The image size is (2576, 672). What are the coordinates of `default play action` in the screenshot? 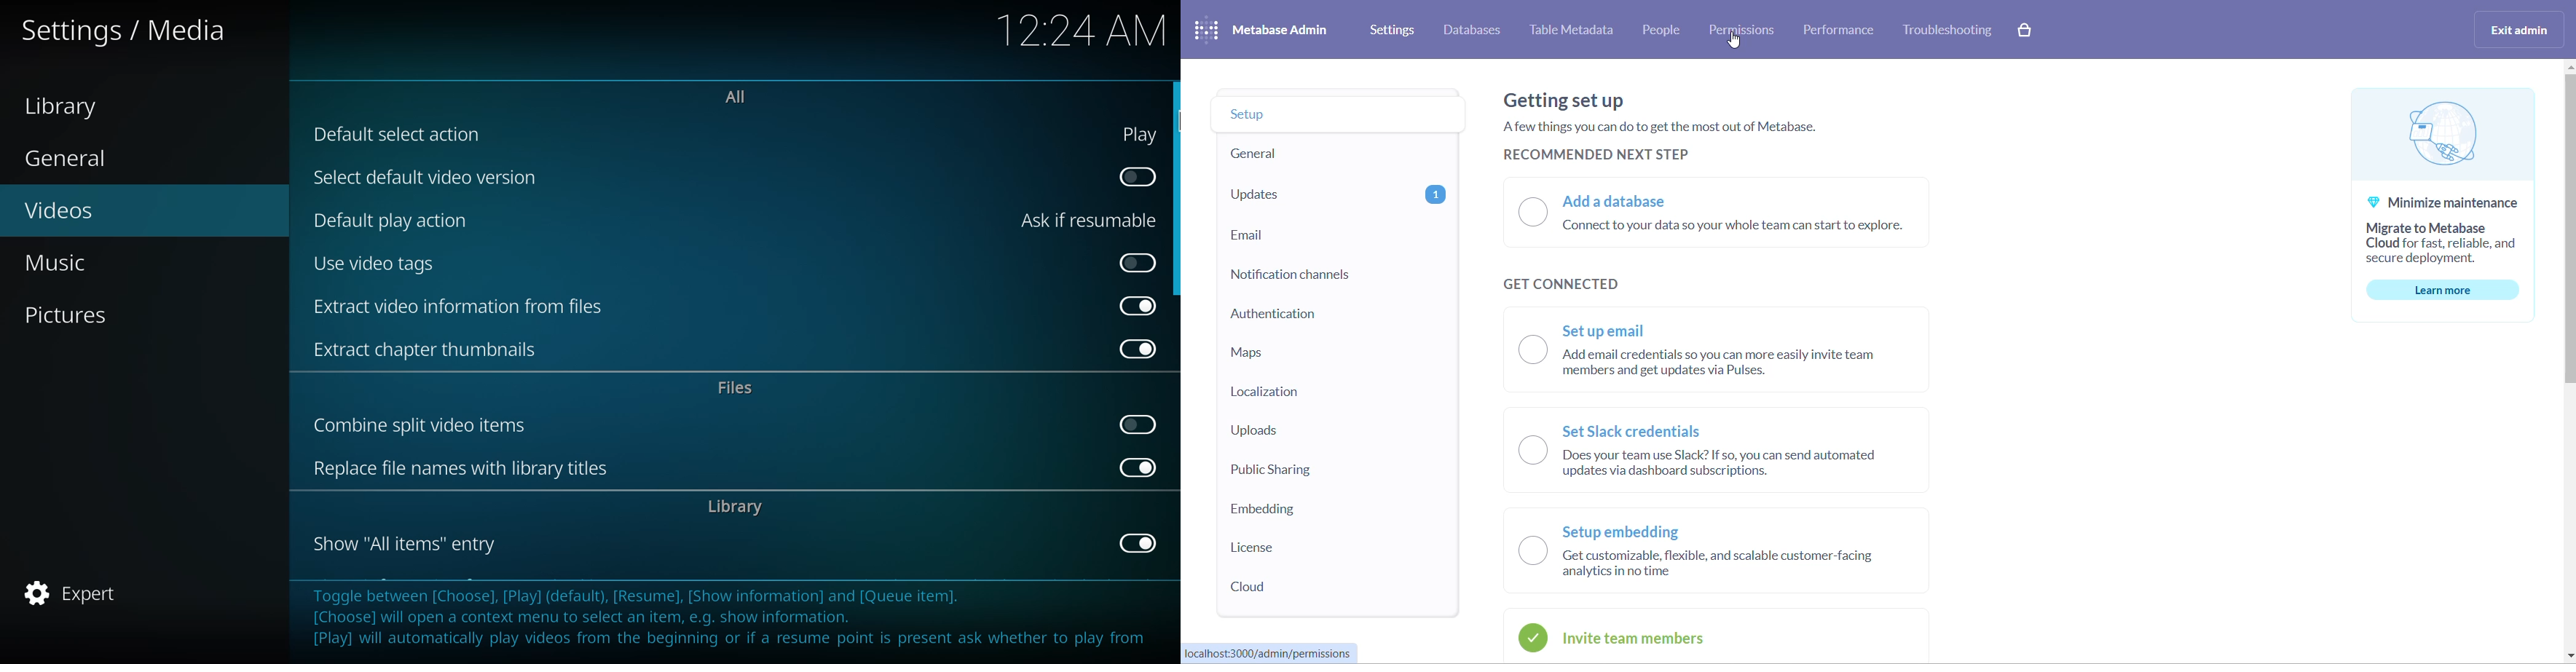 It's located at (399, 220).